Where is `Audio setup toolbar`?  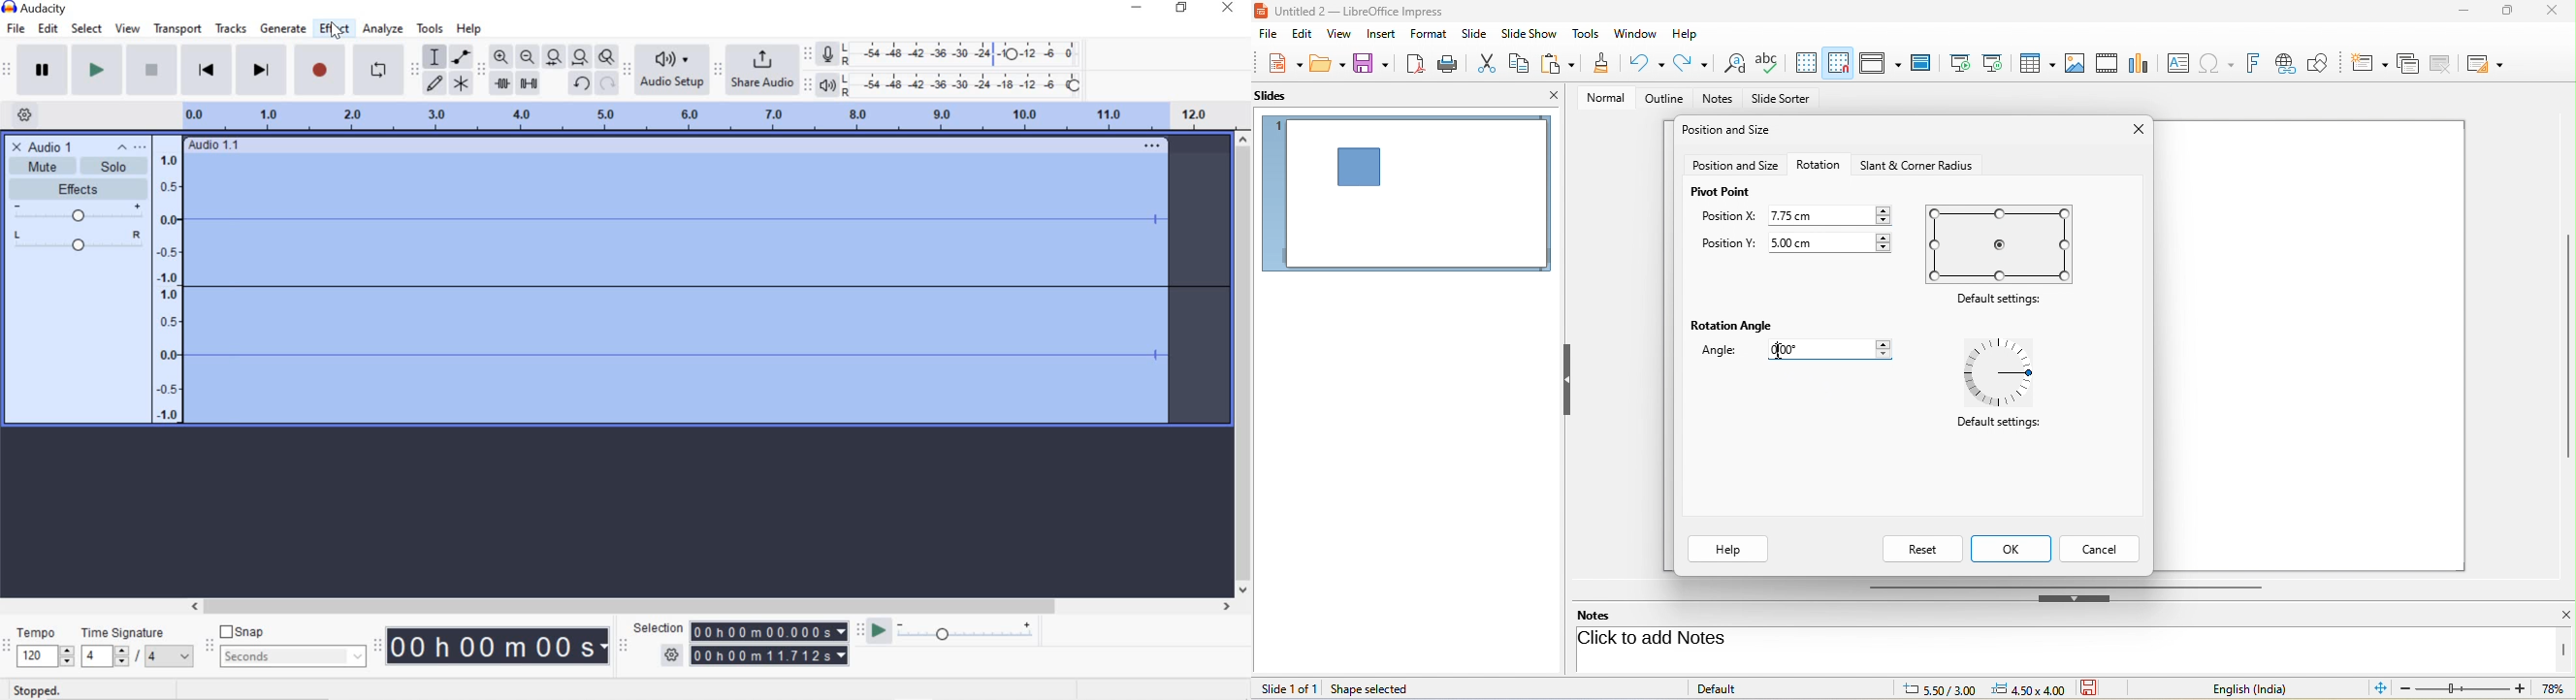
Audio setup toolbar is located at coordinates (627, 70).